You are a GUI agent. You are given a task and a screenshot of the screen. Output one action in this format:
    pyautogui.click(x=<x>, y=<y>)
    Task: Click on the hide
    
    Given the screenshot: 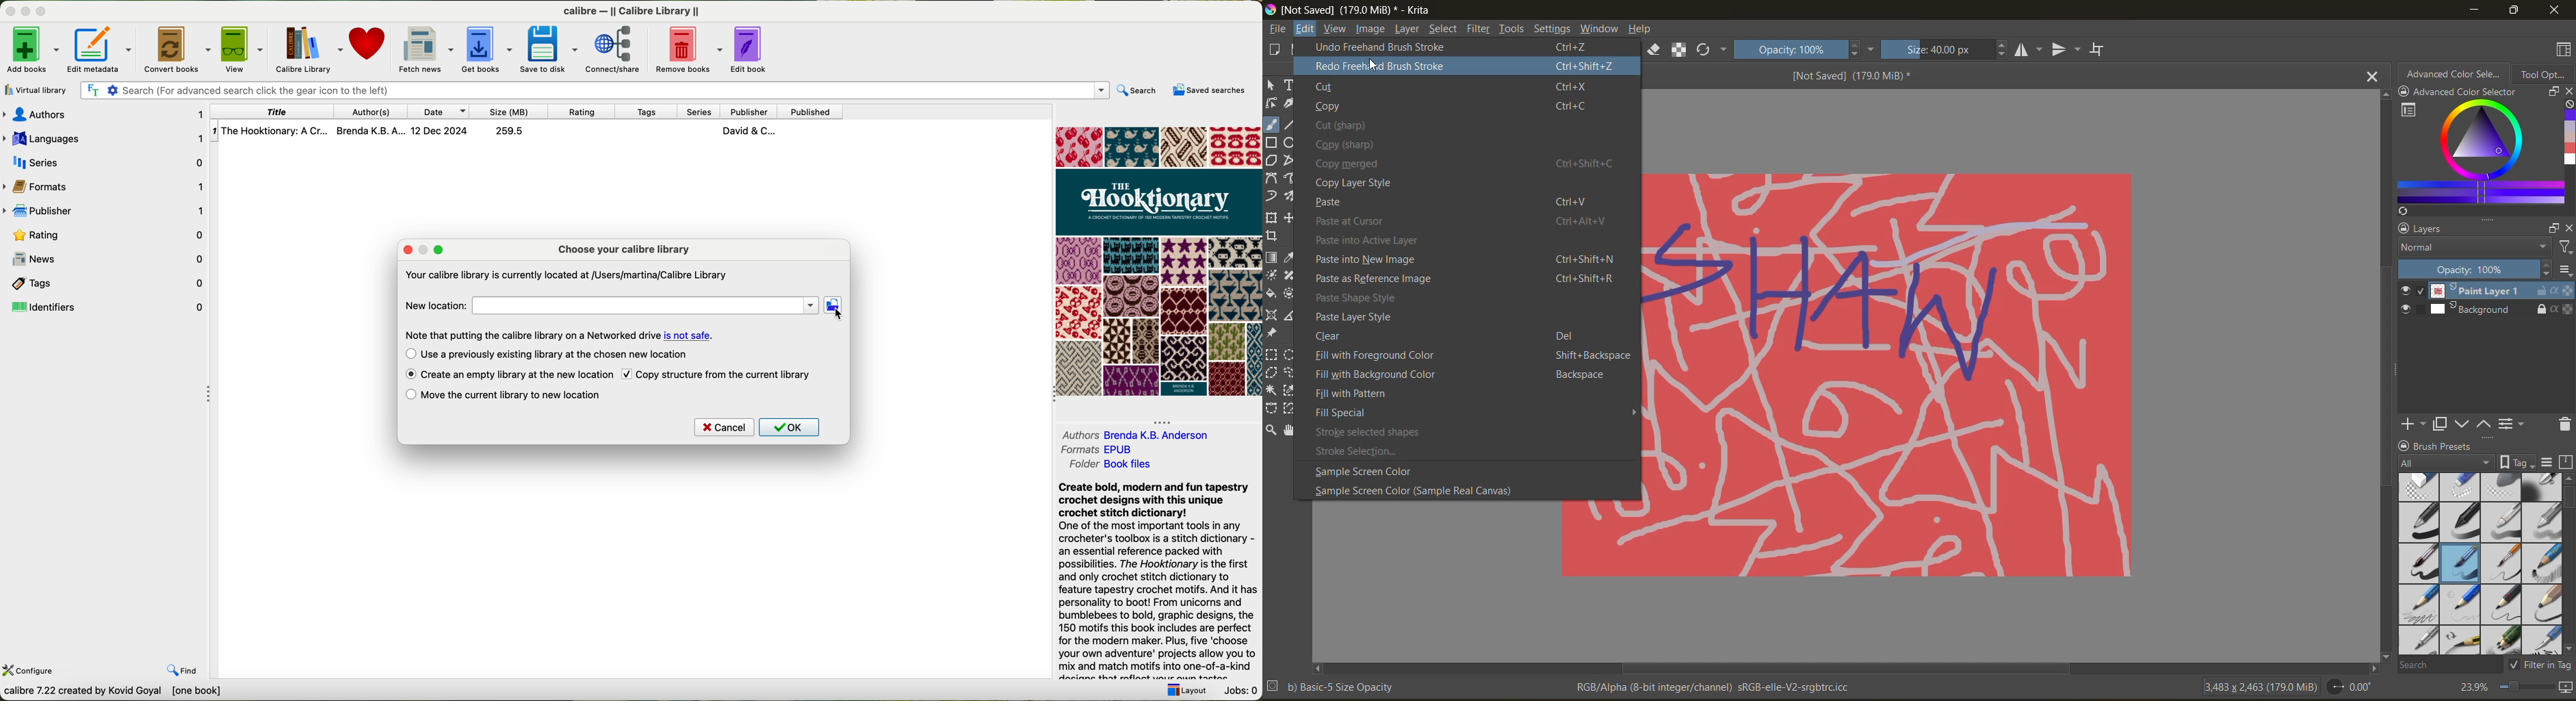 What is the action you would take?
    pyautogui.click(x=1163, y=420)
    